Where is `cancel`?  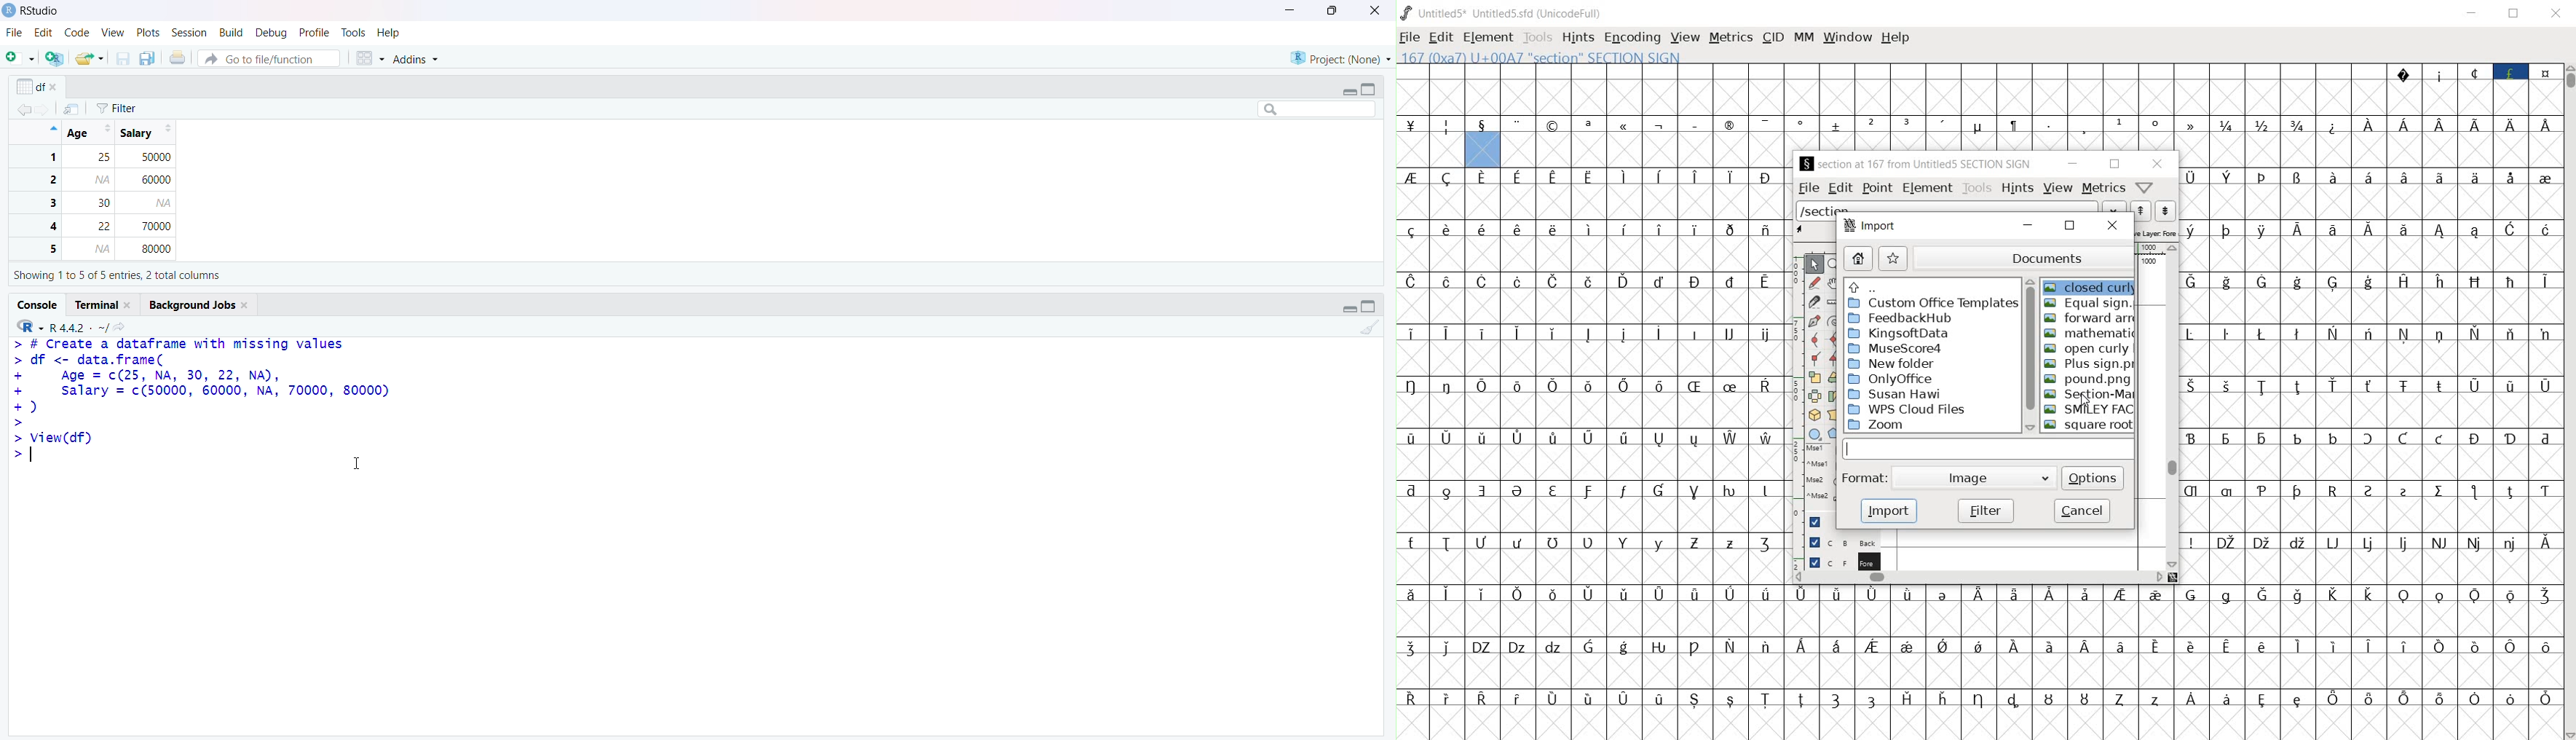 cancel is located at coordinates (2082, 510).